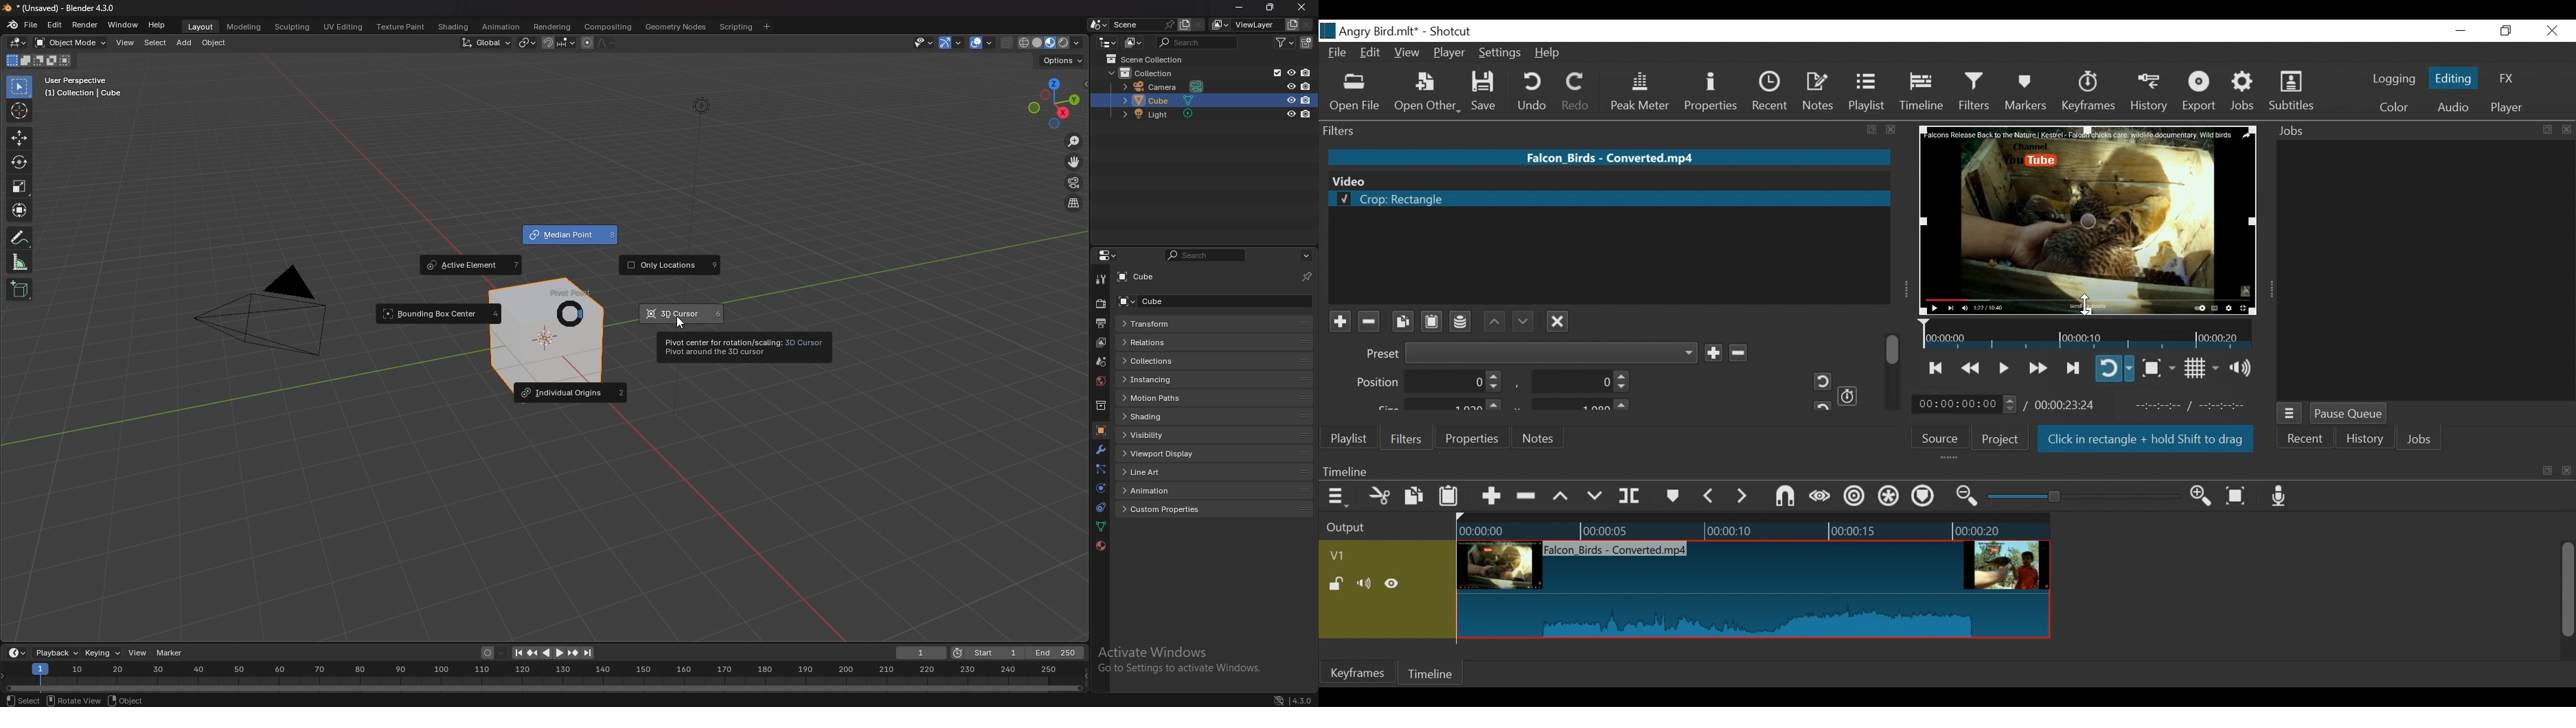  I want to click on Split at playhead, so click(1630, 496).